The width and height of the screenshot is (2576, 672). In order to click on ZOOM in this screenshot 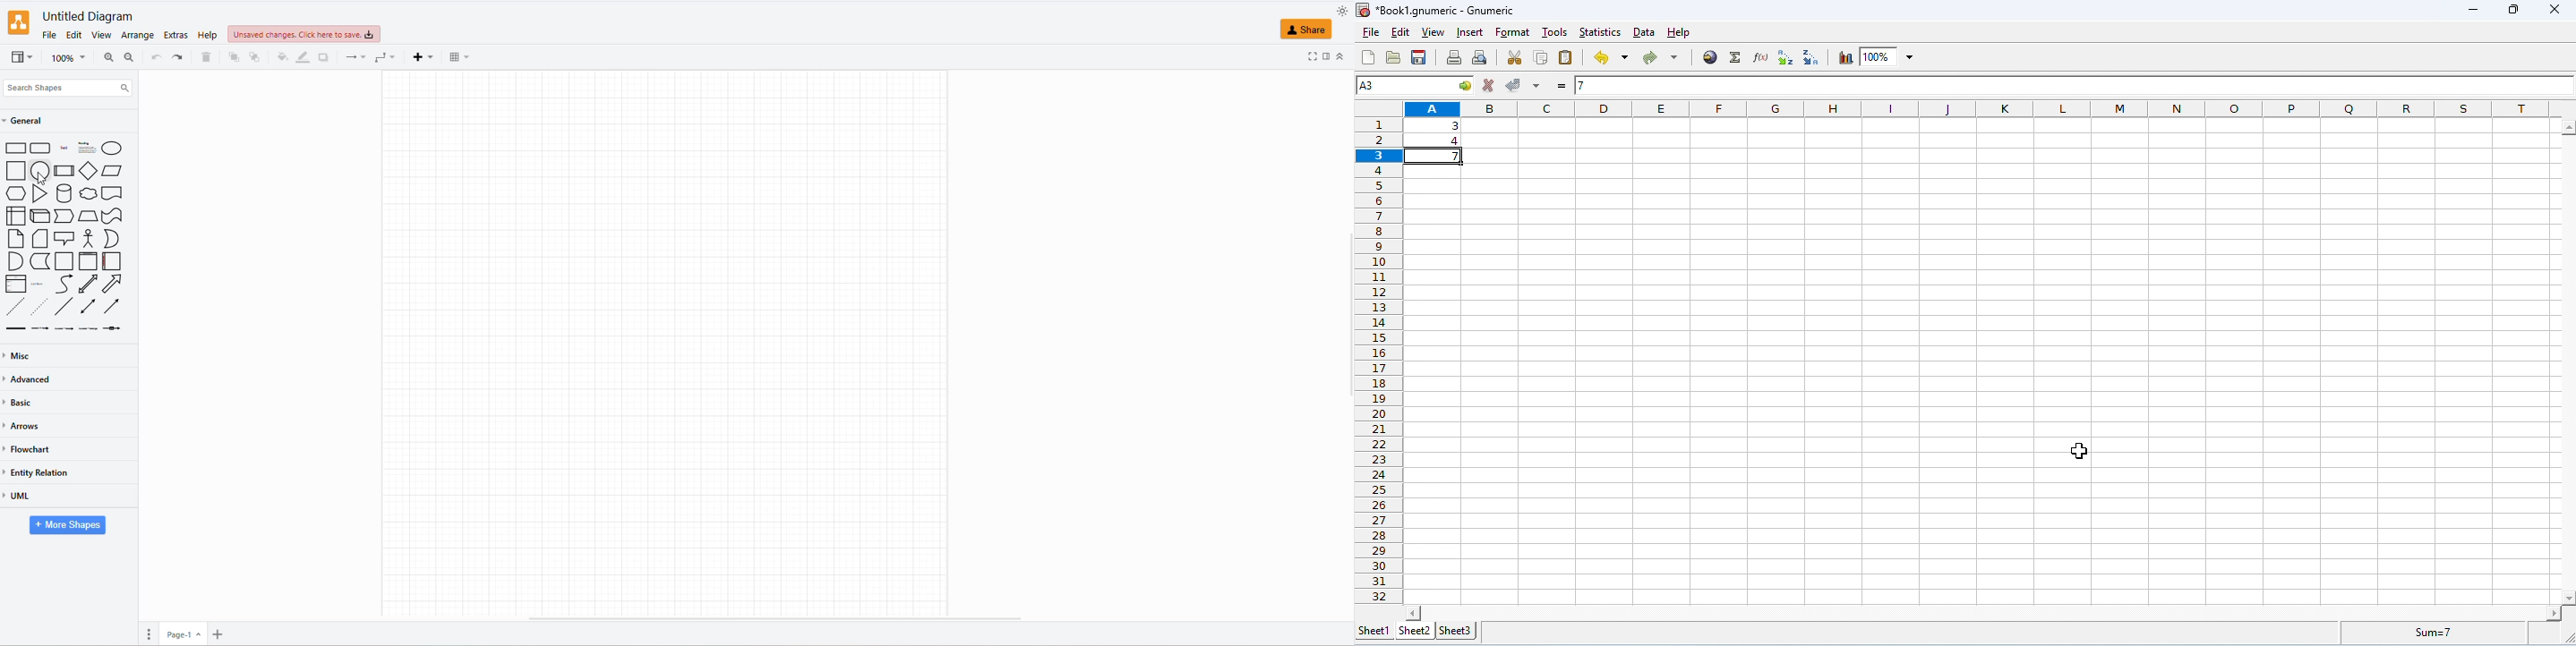, I will do `click(68, 59)`.